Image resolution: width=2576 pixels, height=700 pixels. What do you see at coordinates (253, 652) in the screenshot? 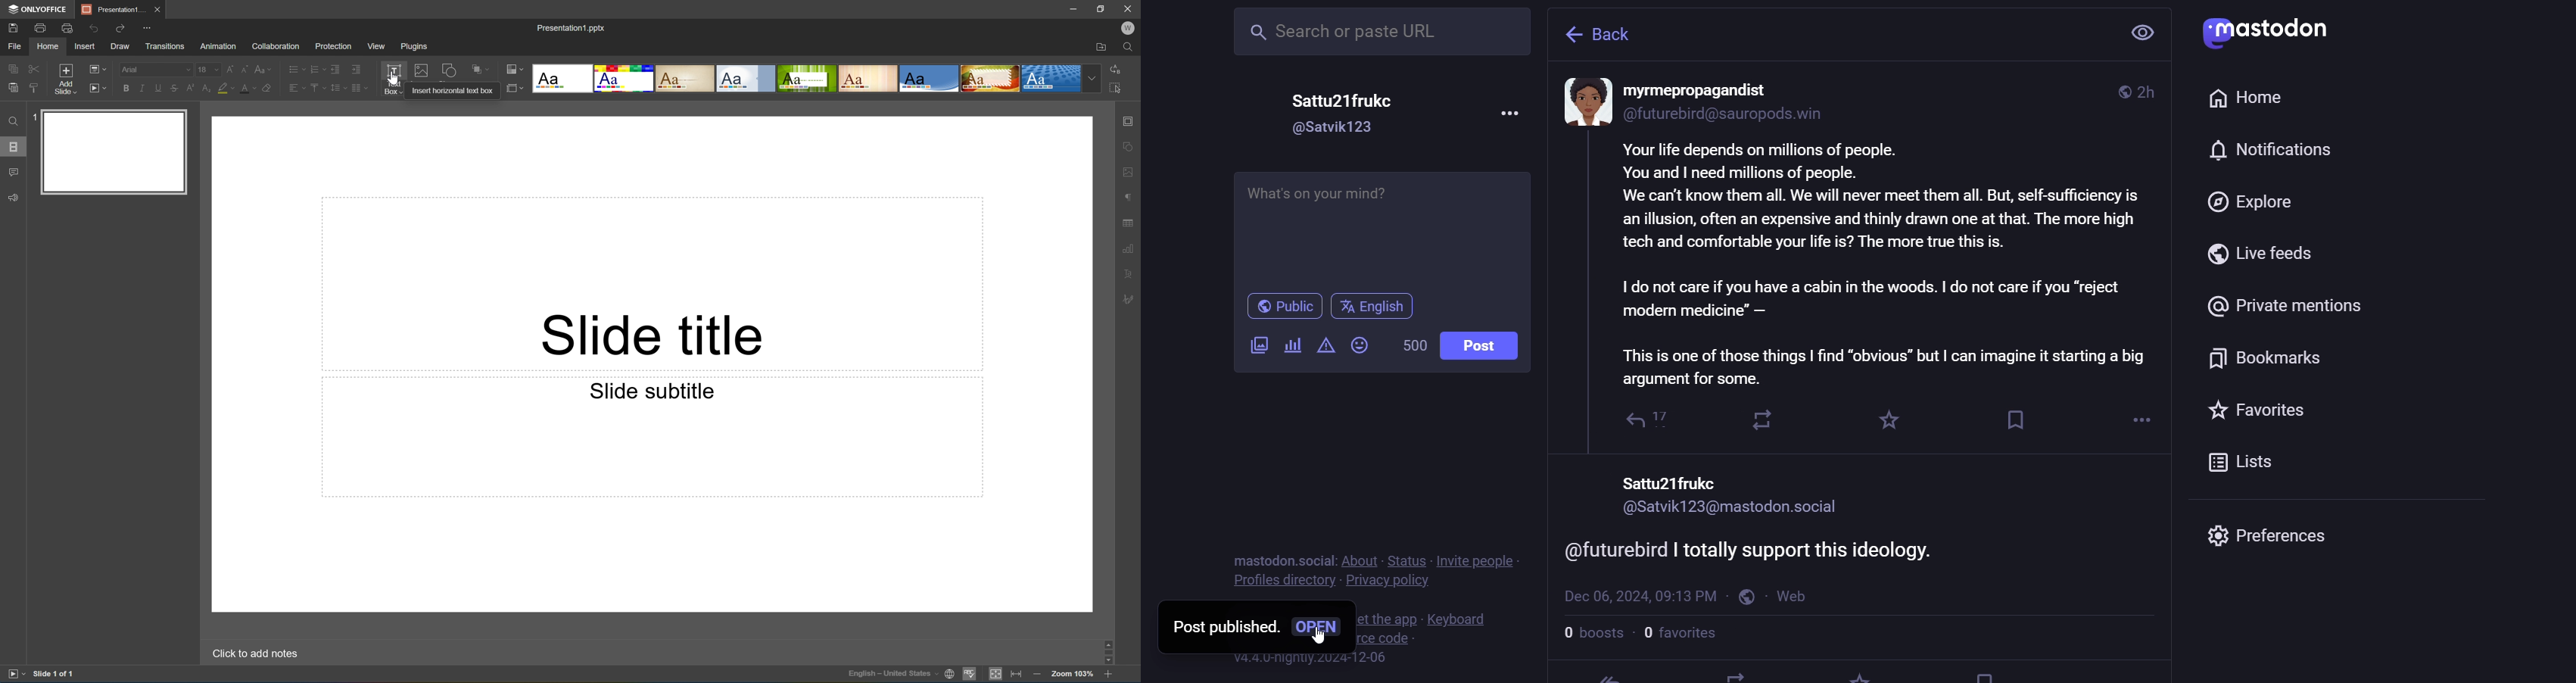
I see `Click to add notes` at bounding box center [253, 652].